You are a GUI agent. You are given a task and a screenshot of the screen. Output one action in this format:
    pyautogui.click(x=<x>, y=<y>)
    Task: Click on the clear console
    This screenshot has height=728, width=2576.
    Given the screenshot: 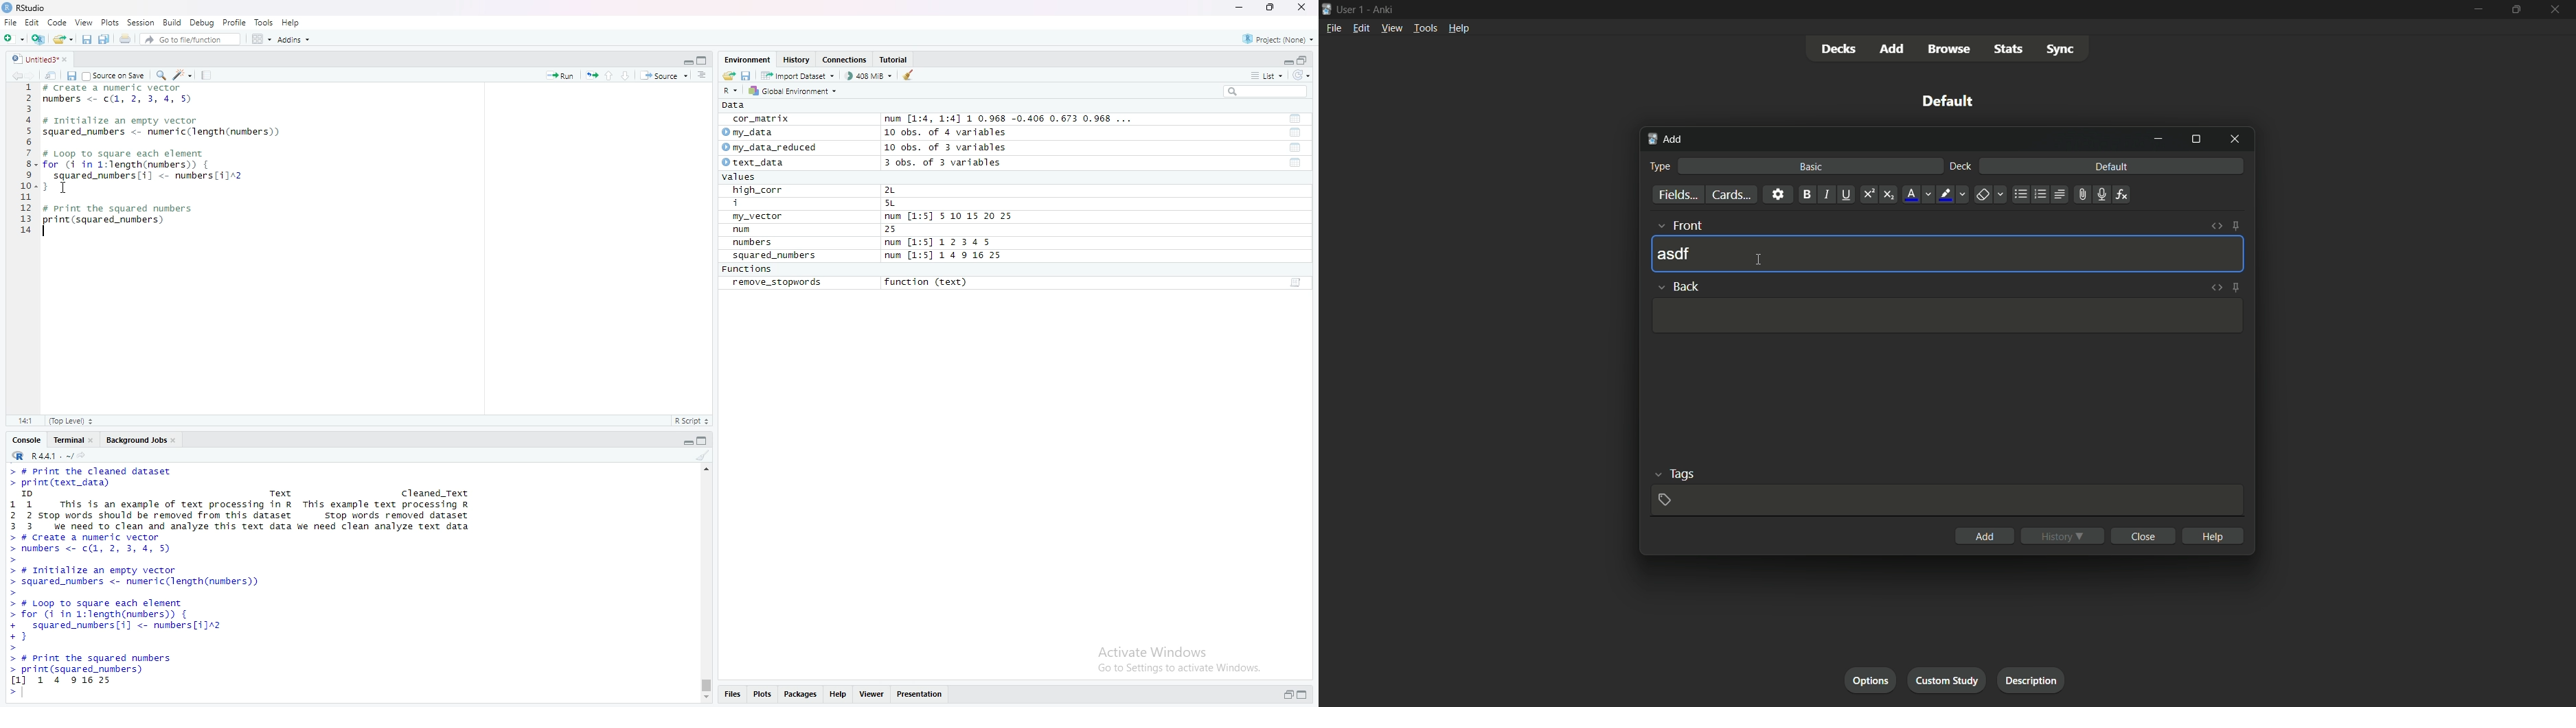 What is the action you would take?
    pyautogui.click(x=703, y=455)
    